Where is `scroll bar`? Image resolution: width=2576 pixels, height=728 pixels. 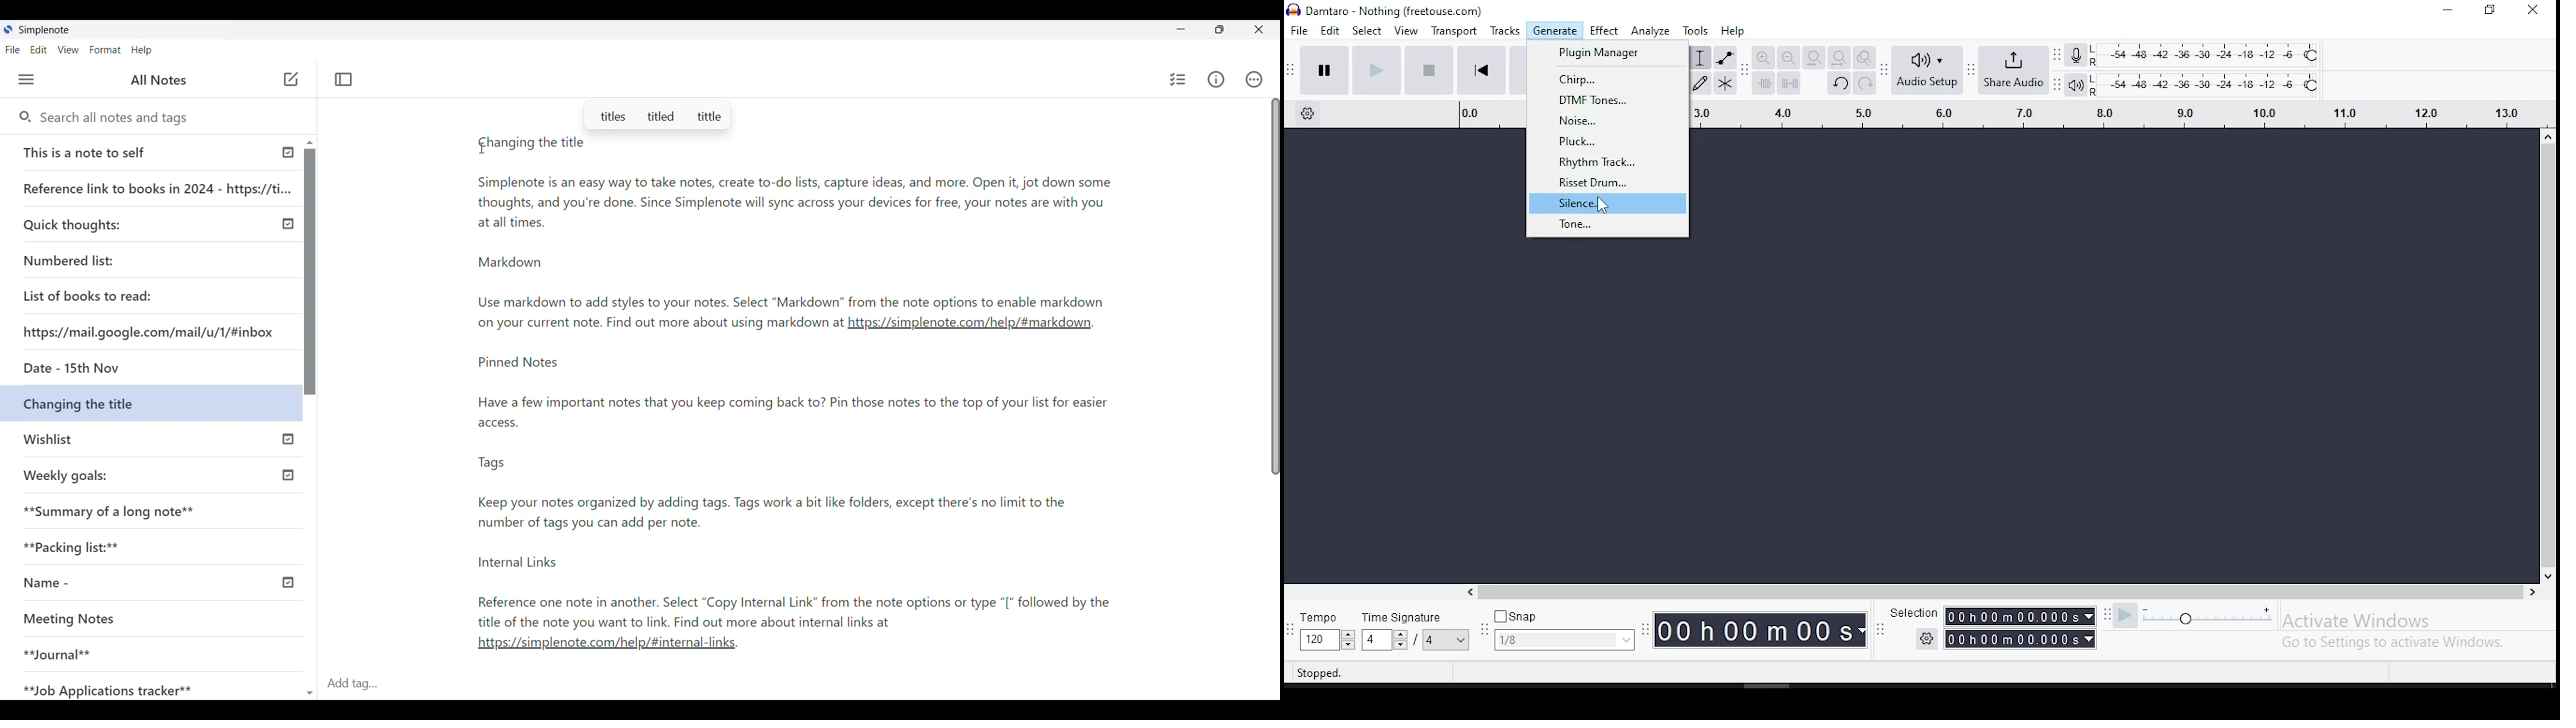 scroll bar is located at coordinates (2001, 590).